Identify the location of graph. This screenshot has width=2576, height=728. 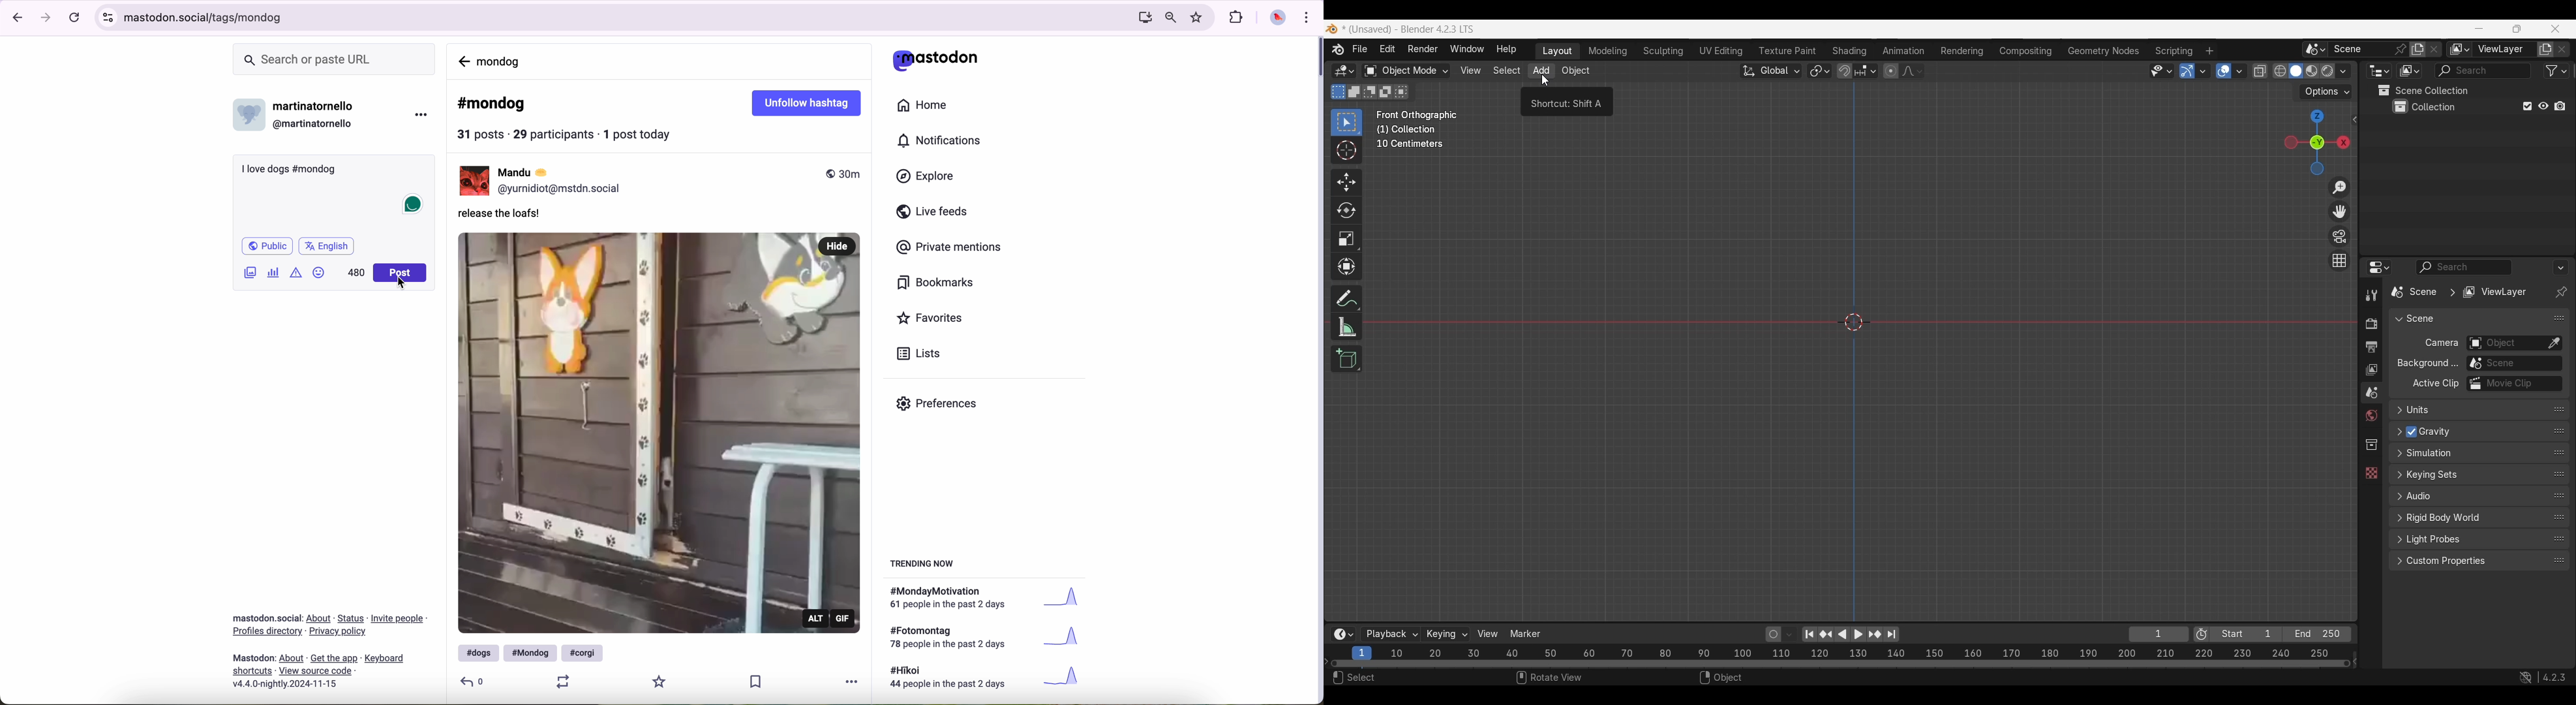
(1067, 639).